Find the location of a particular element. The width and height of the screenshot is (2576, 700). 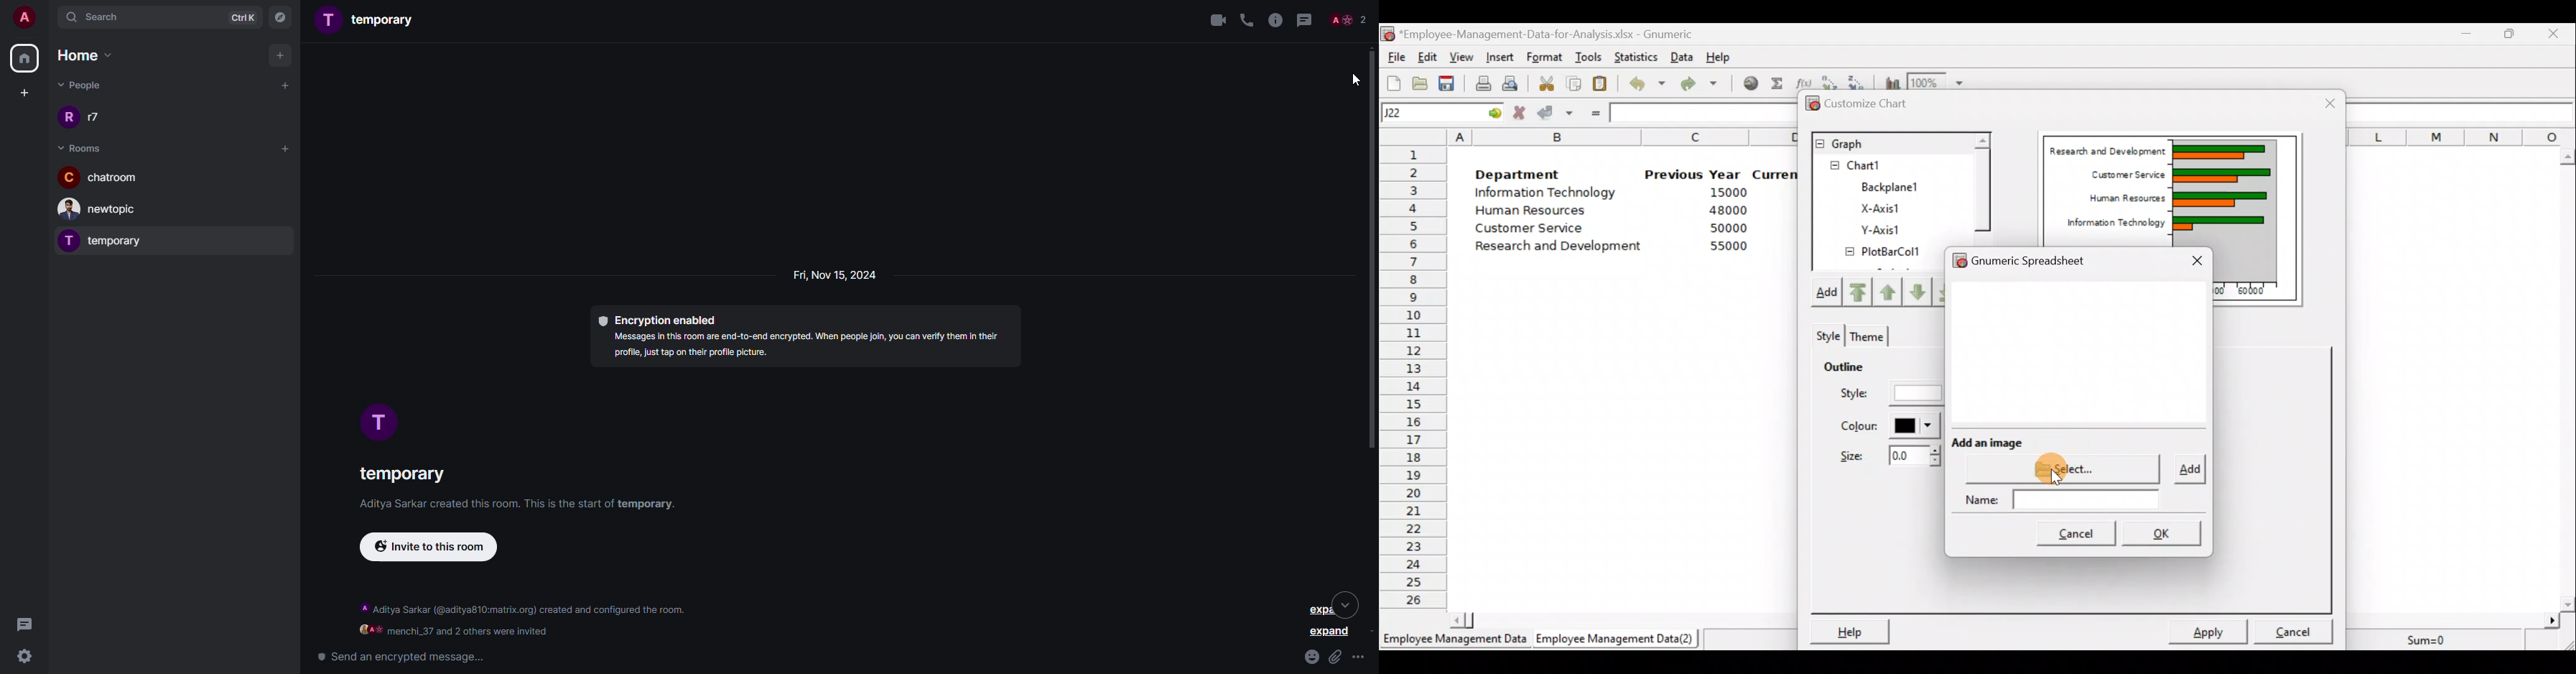

cursor is located at coordinates (1350, 80).